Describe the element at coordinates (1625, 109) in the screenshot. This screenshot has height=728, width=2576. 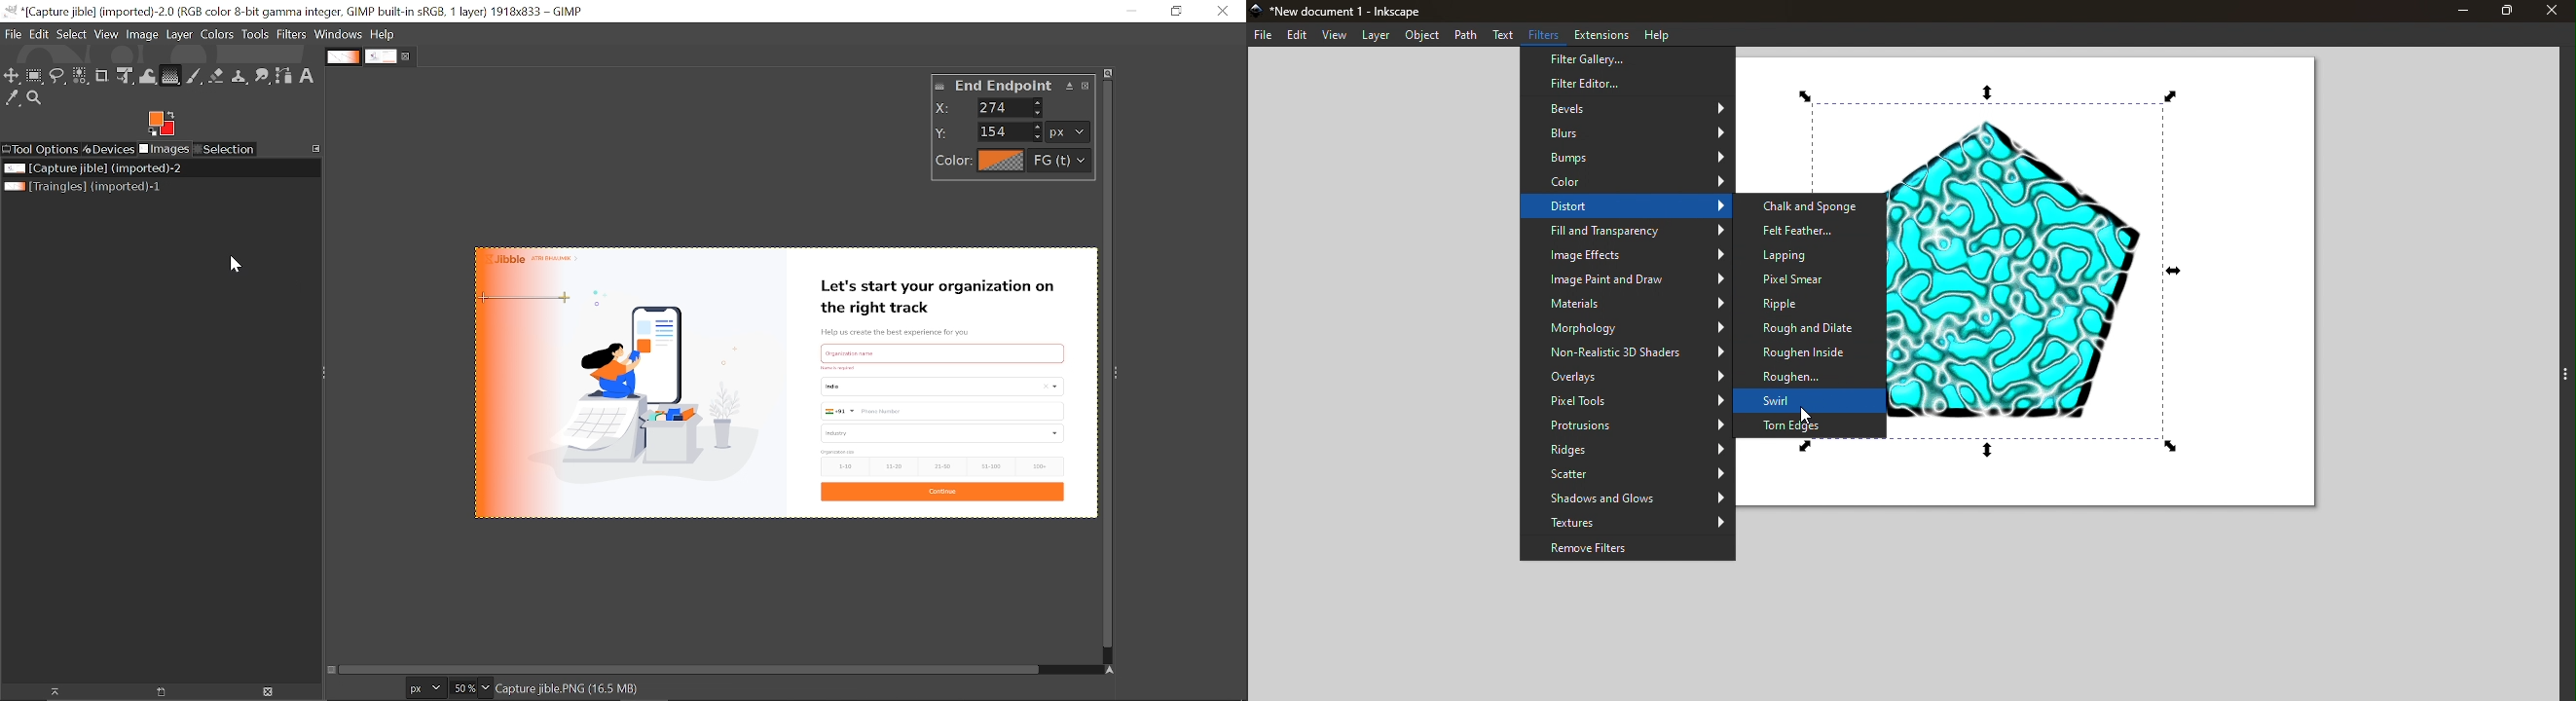
I see `Bevels` at that location.